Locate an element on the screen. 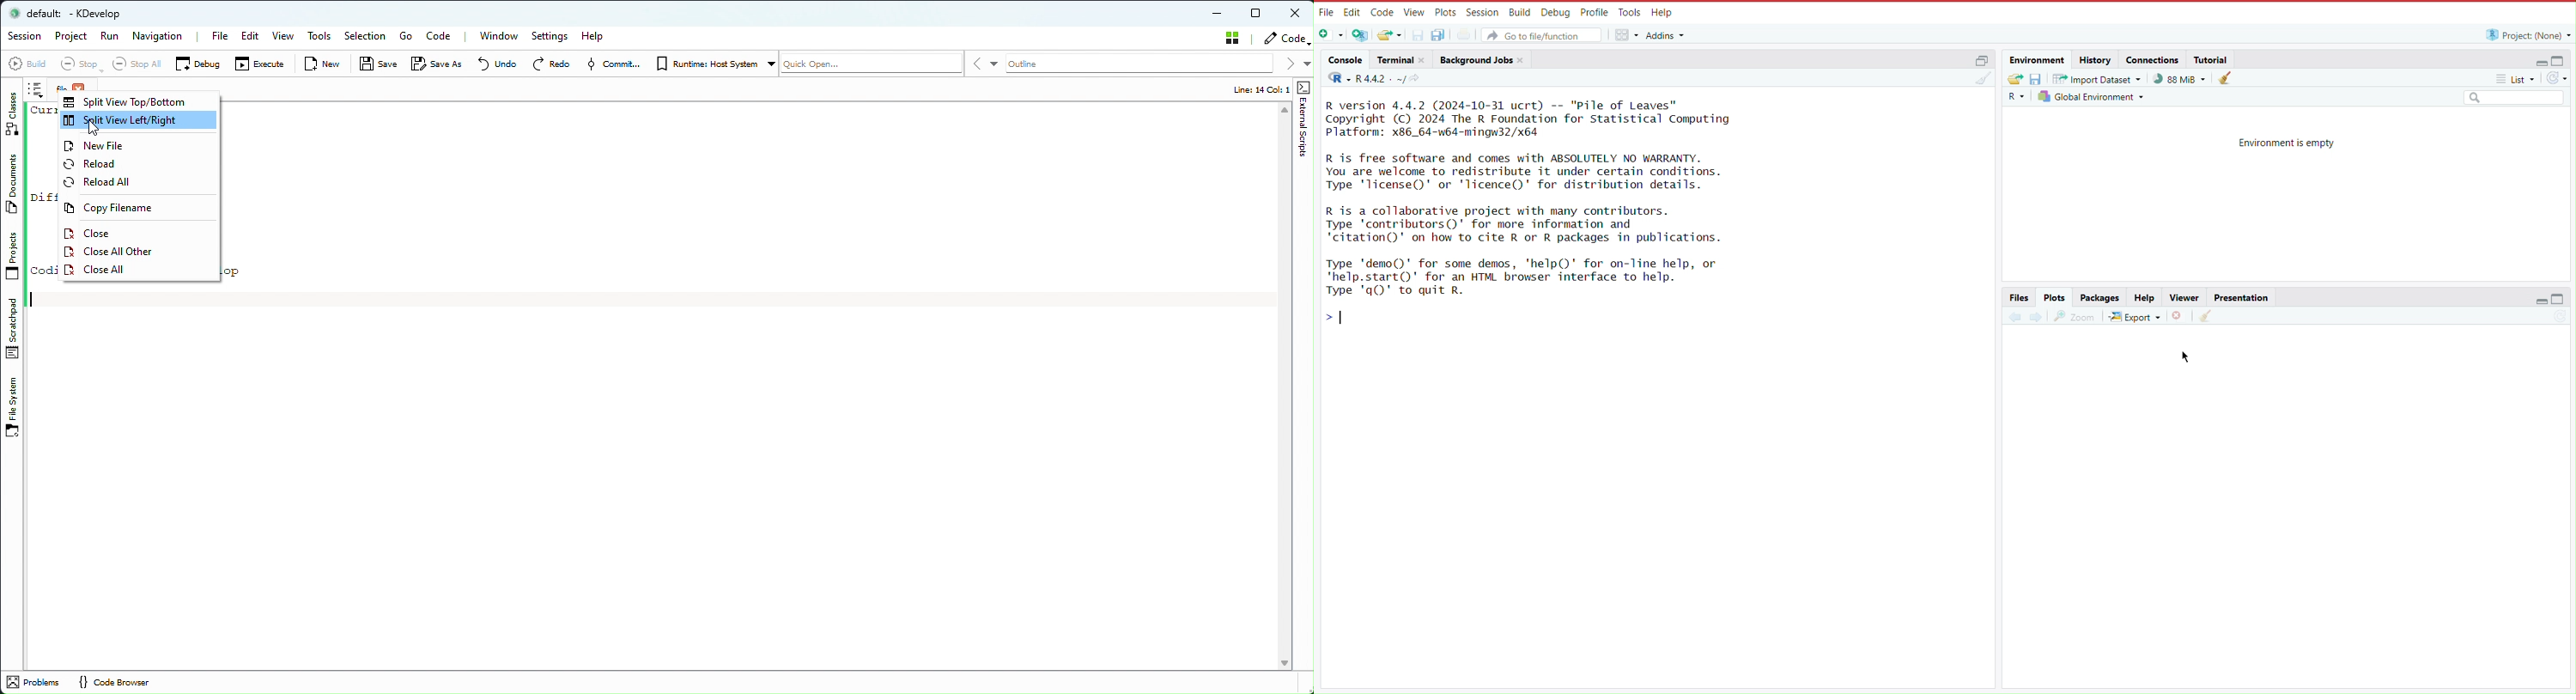 The height and width of the screenshot is (700, 2576). Profile is located at coordinates (1592, 11).